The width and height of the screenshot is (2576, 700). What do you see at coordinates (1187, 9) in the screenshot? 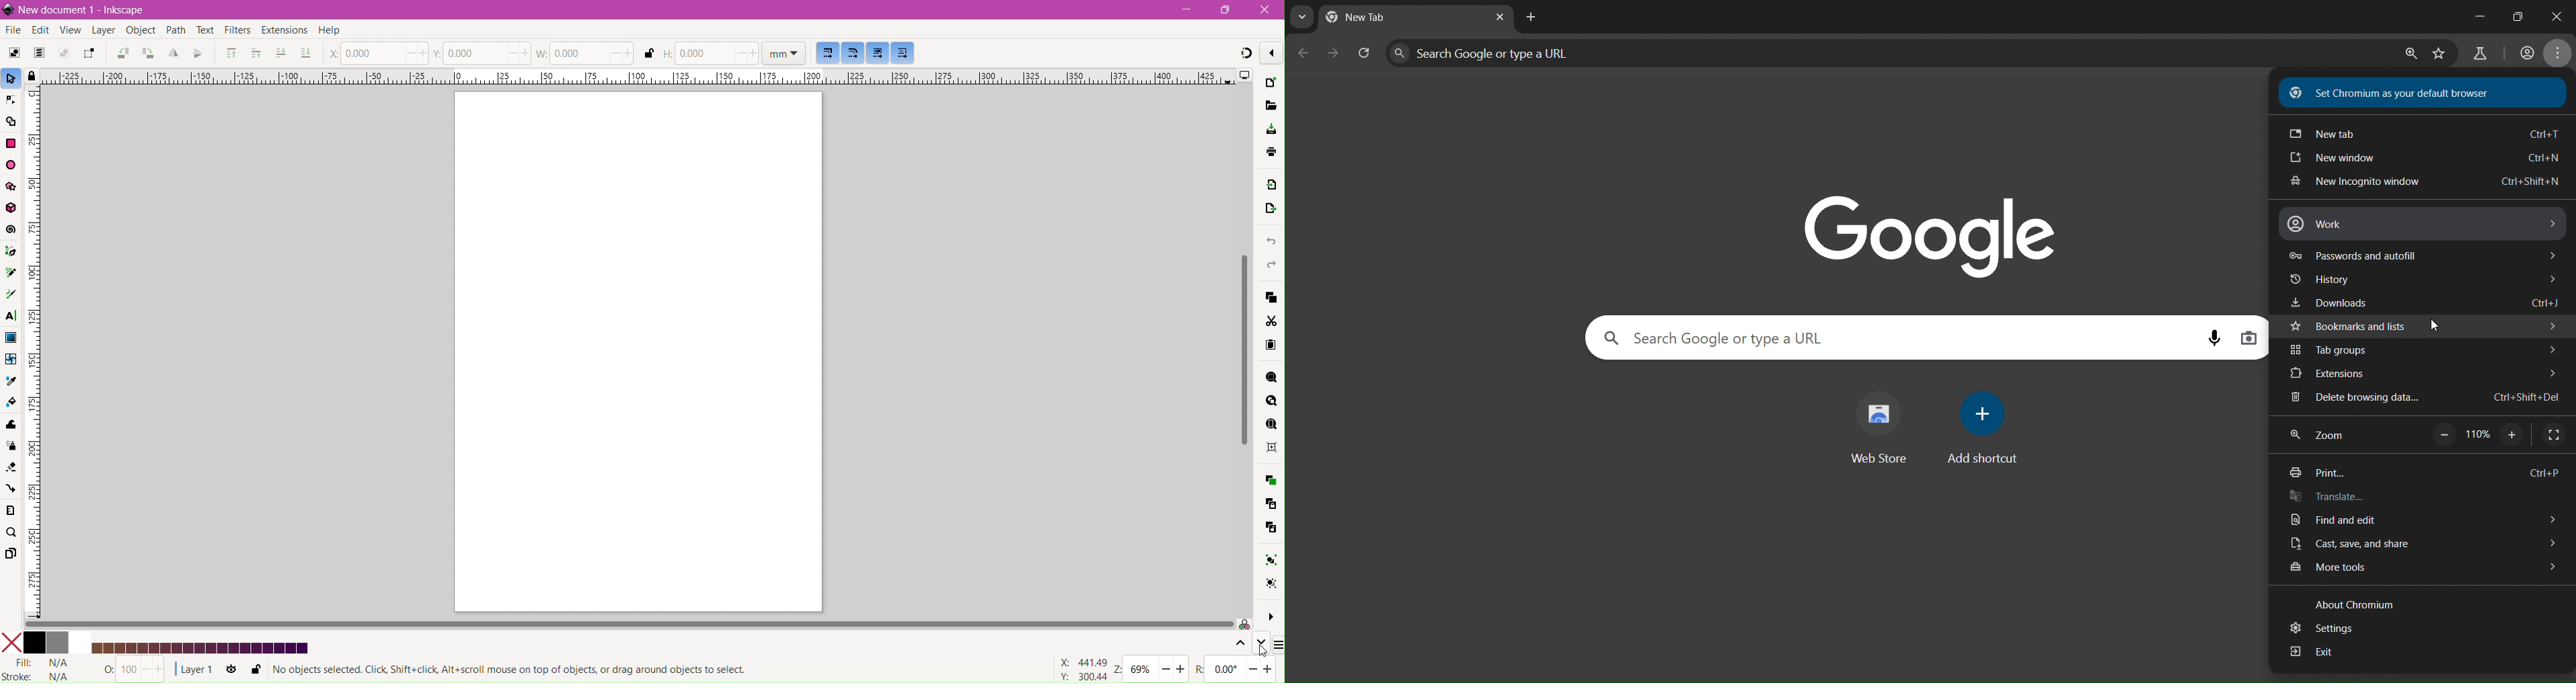
I see `Minimize` at bounding box center [1187, 9].